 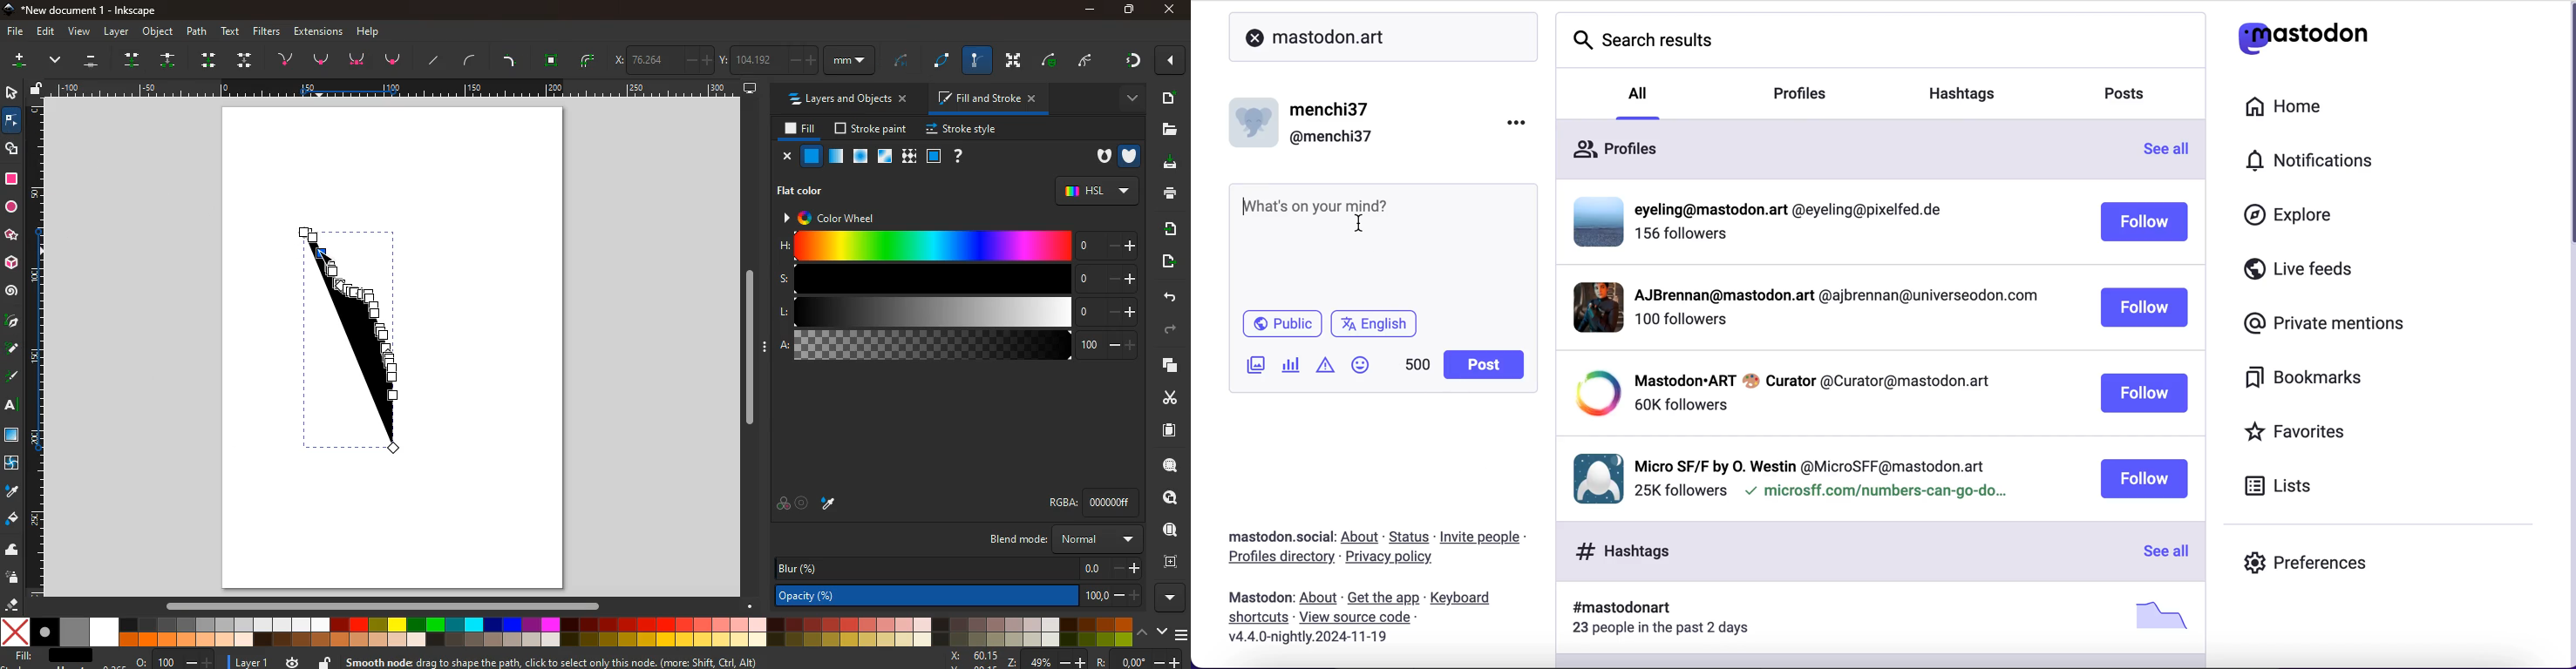 What do you see at coordinates (14, 378) in the screenshot?
I see `pencil tool` at bounding box center [14, 378].